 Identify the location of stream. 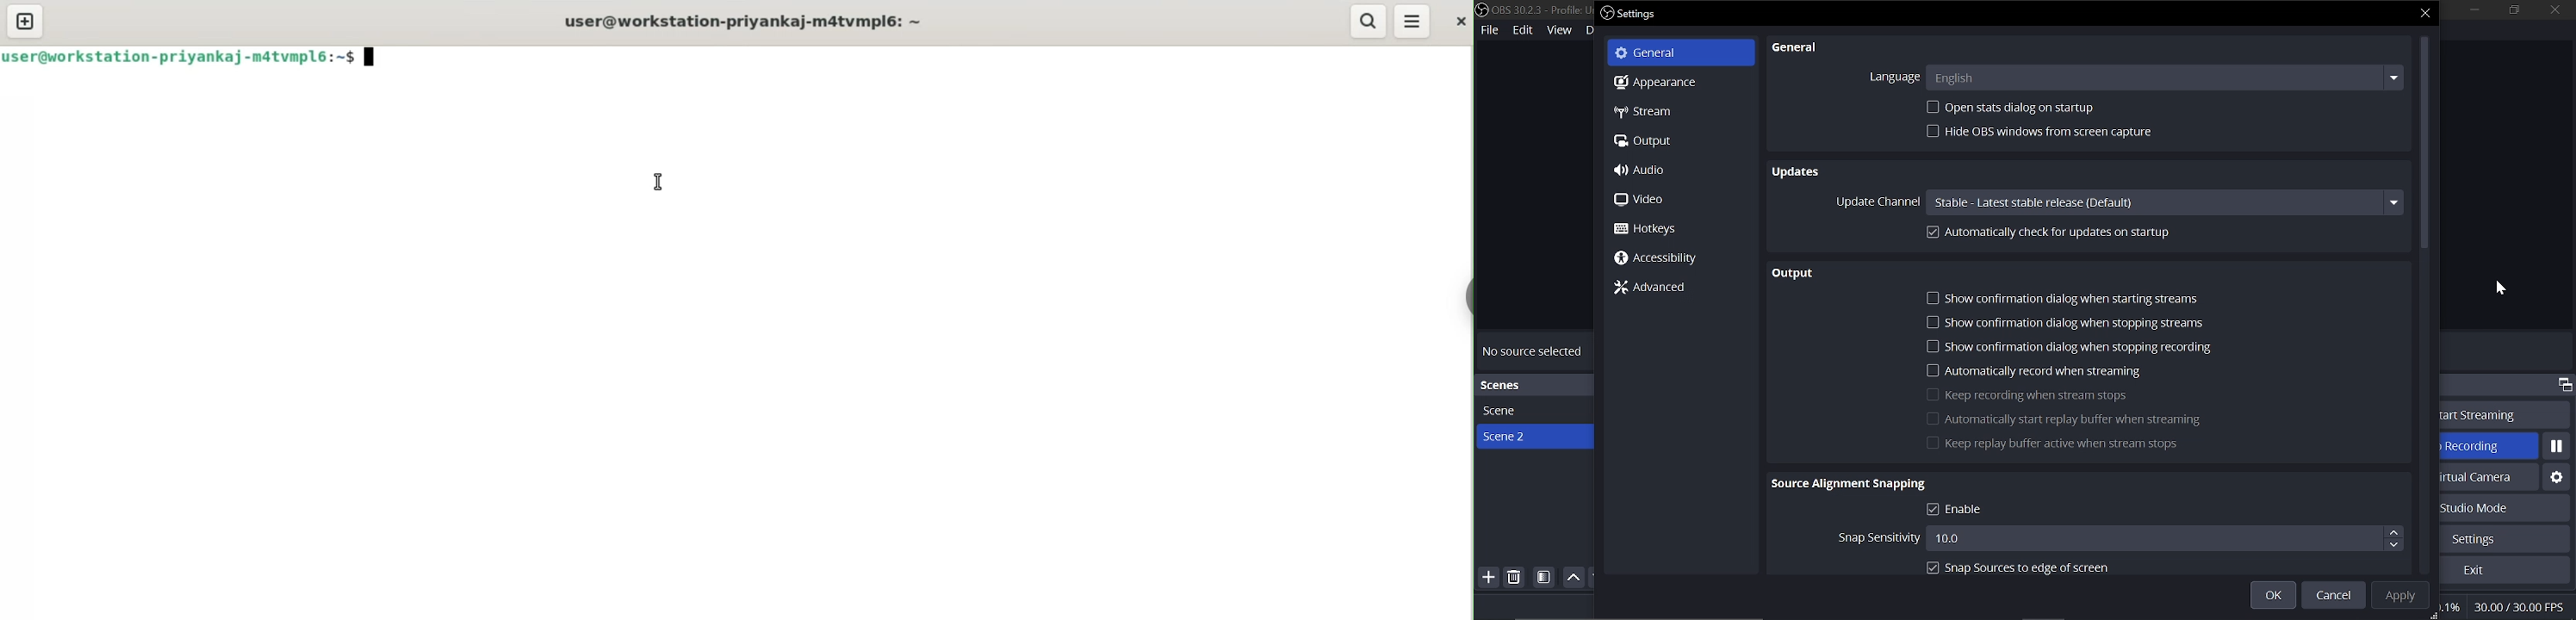
(1676, 114).